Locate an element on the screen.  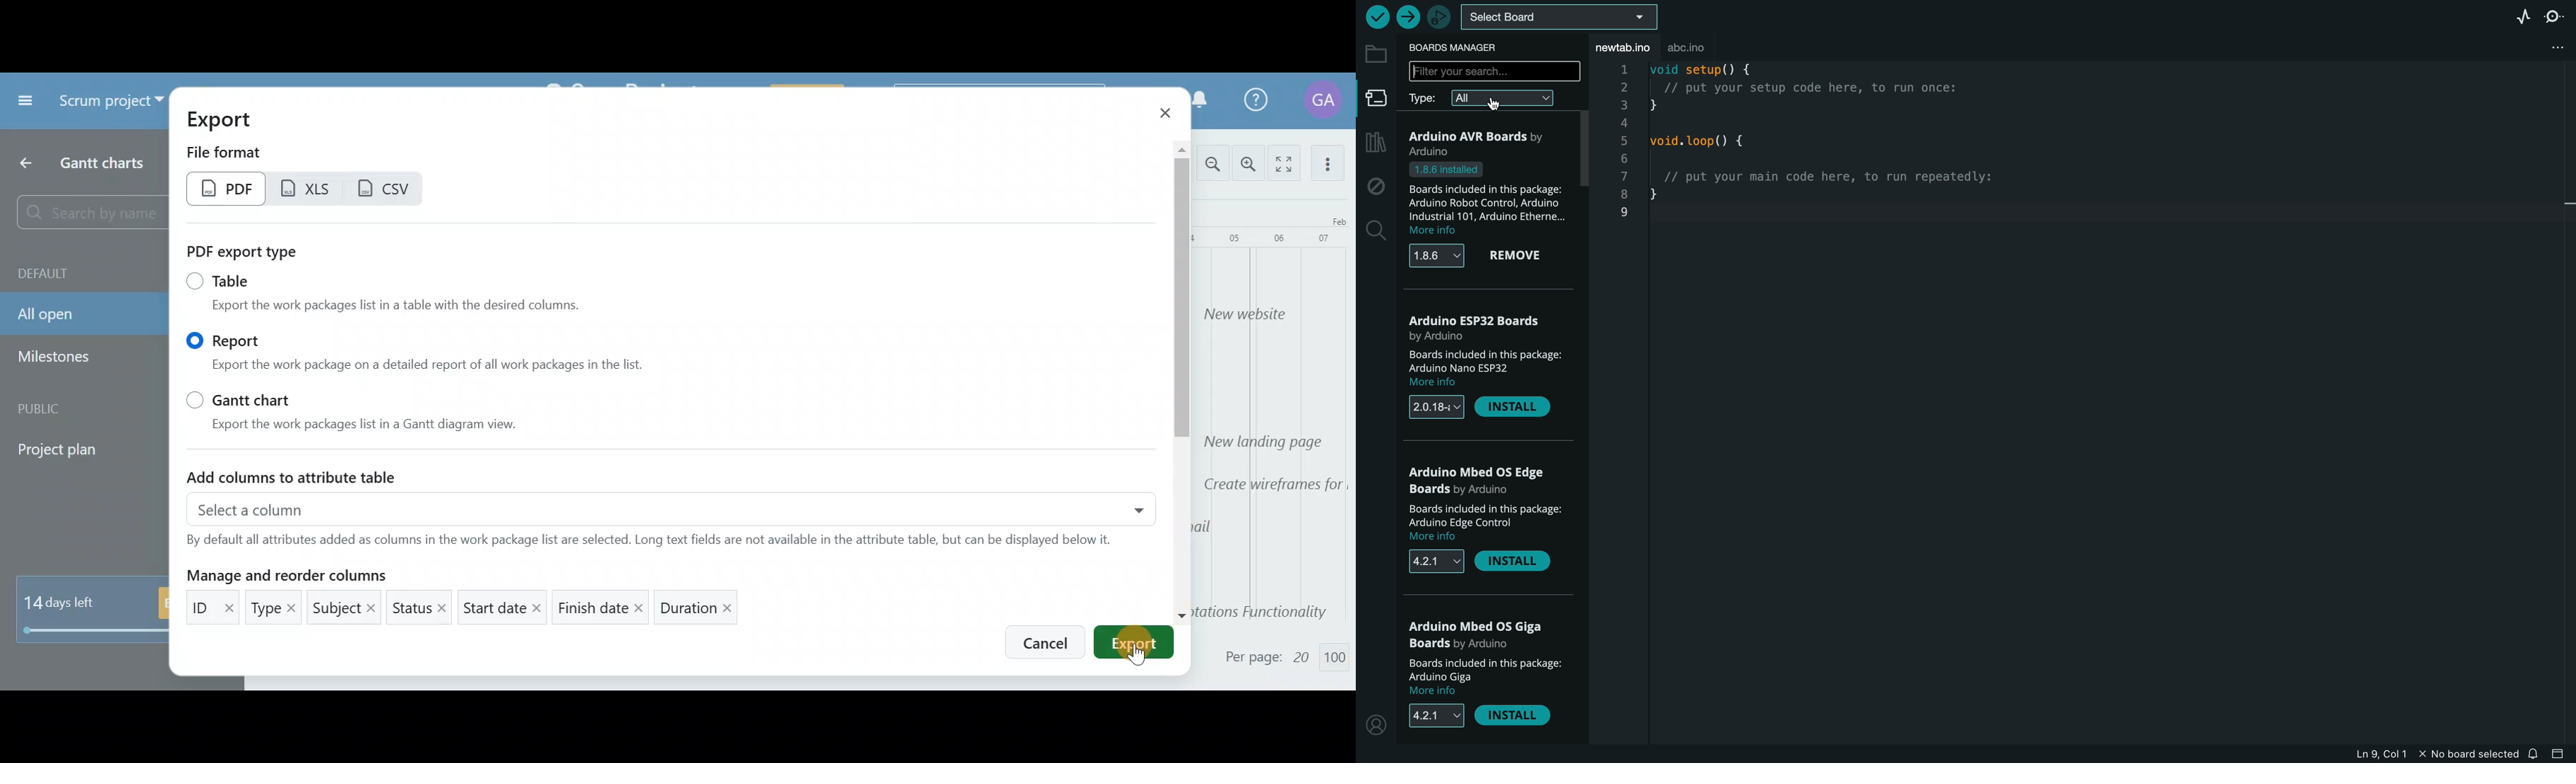
versions is located at coordinates (1441, 255).